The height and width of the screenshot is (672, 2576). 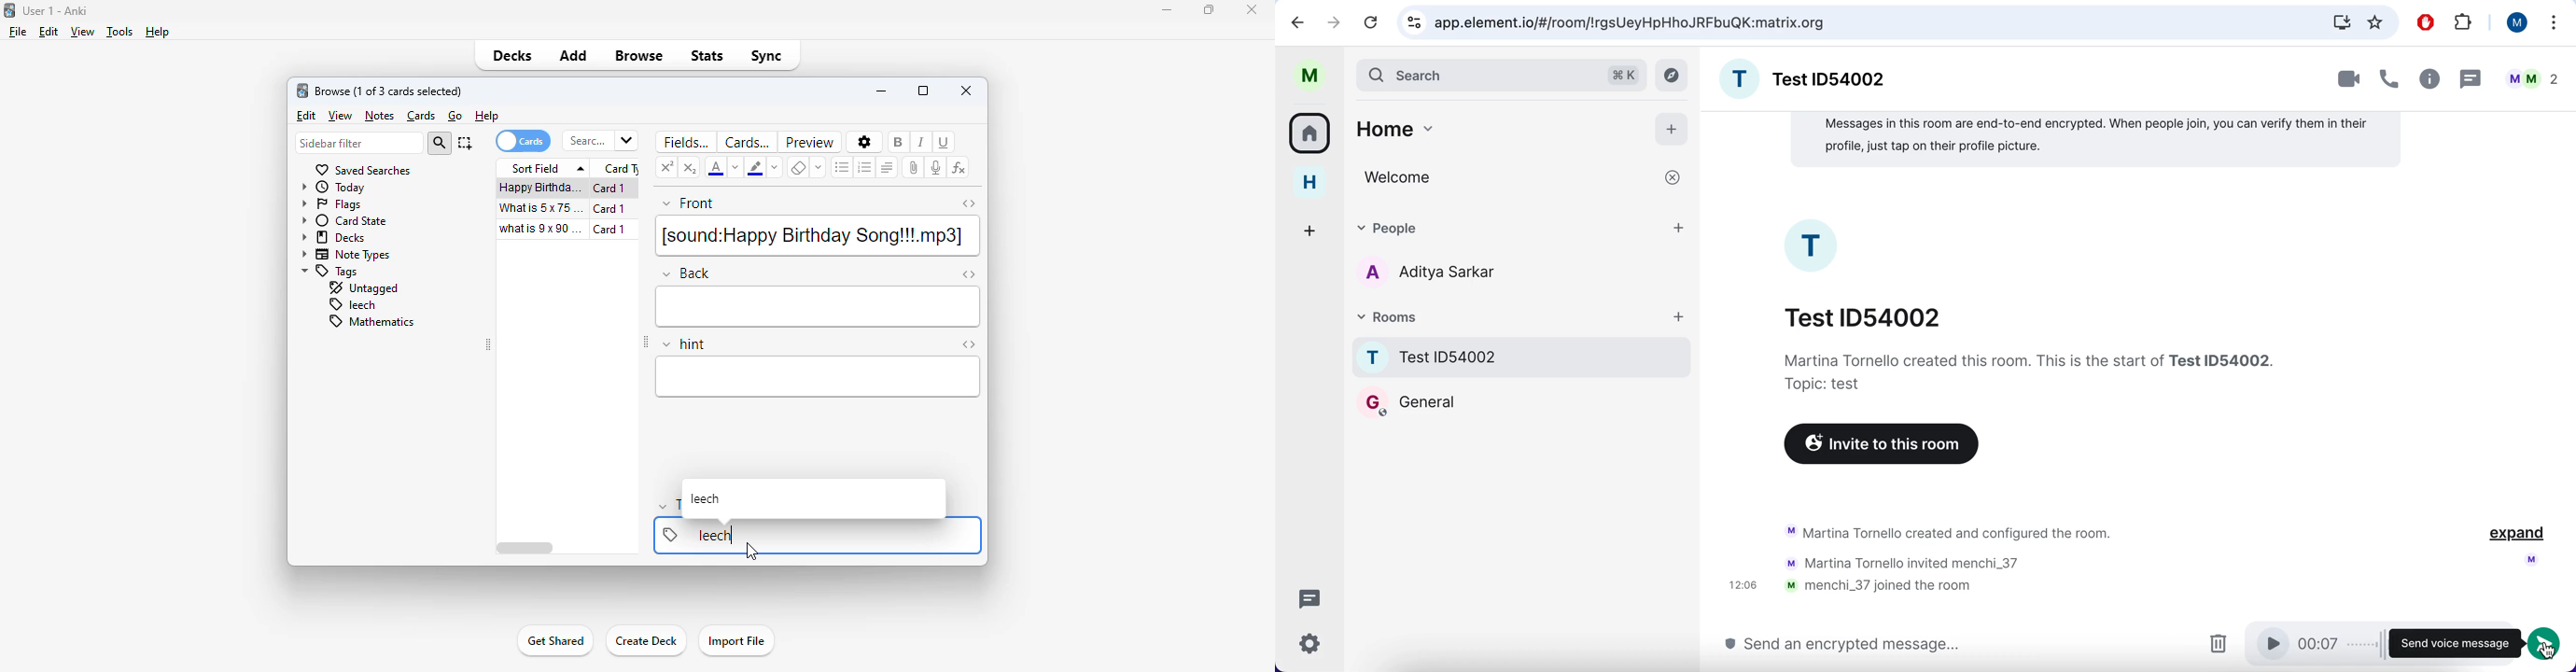 What do you see at coordinates (1520, 178) in the screenshot?
I see `welcome` at bounding box center [1520, 178].